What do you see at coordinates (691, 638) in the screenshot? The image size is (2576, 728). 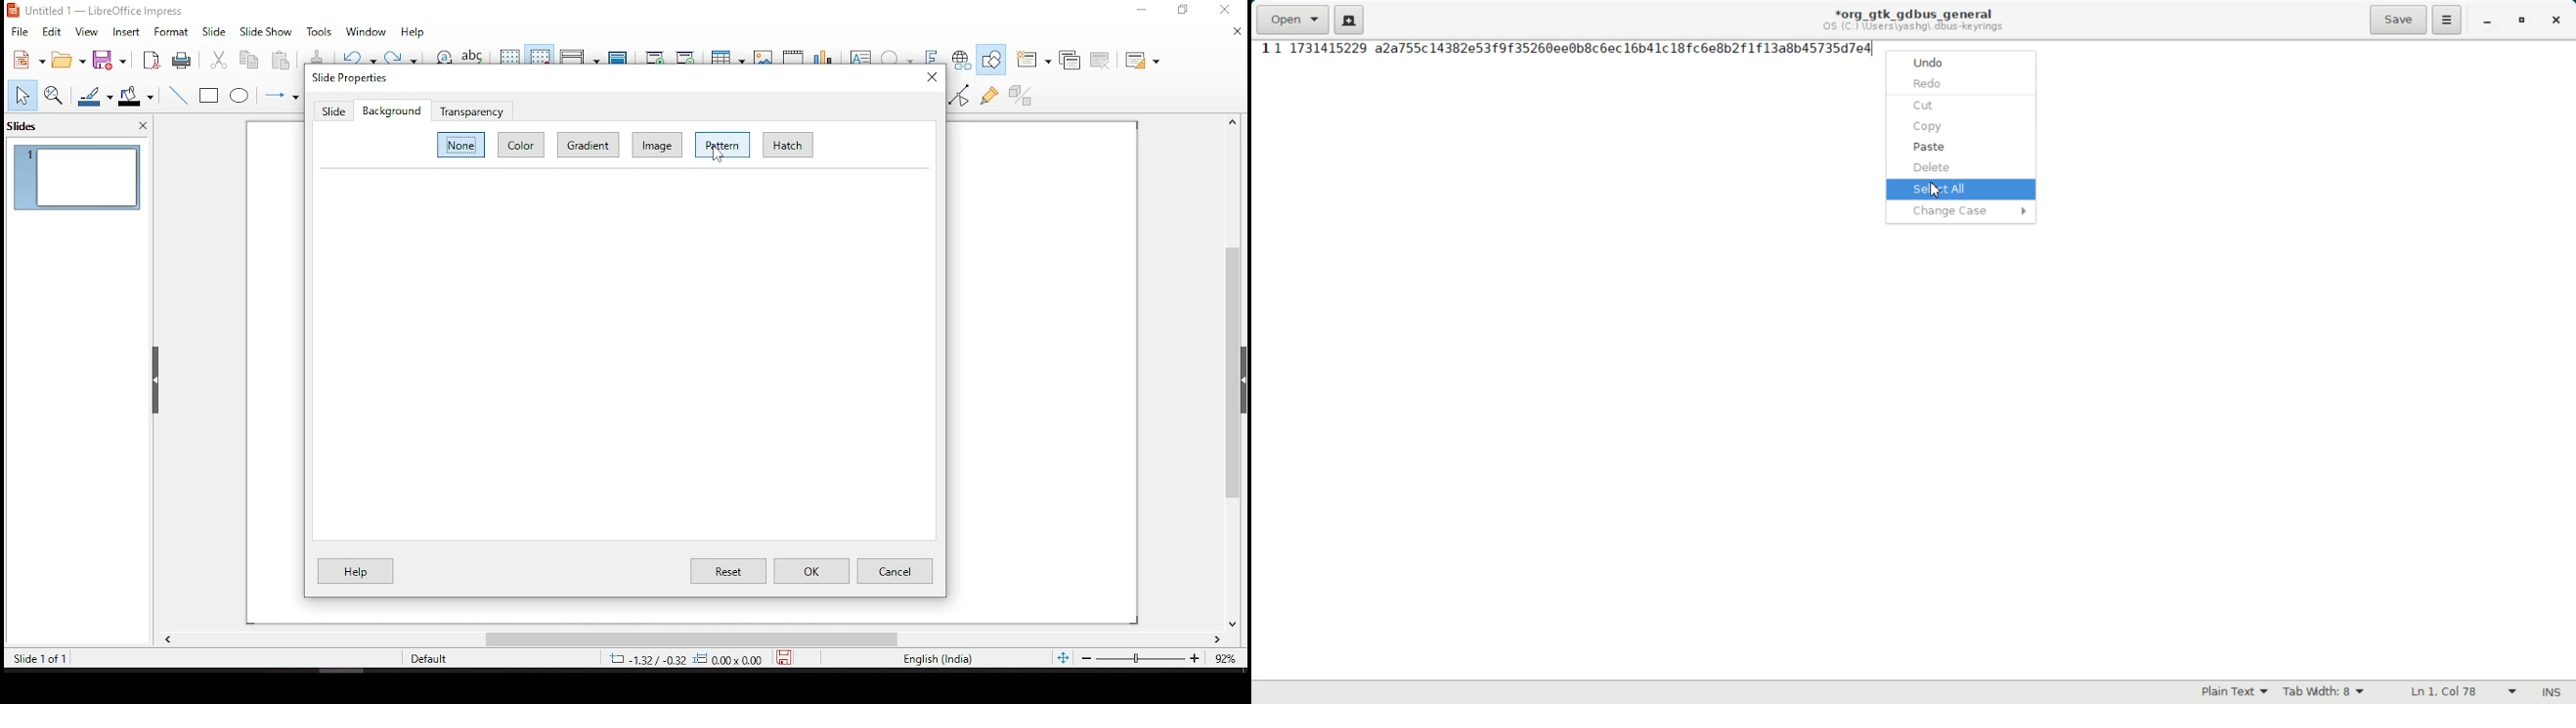 I see `scroll bar` at bounding box center [691, 638].